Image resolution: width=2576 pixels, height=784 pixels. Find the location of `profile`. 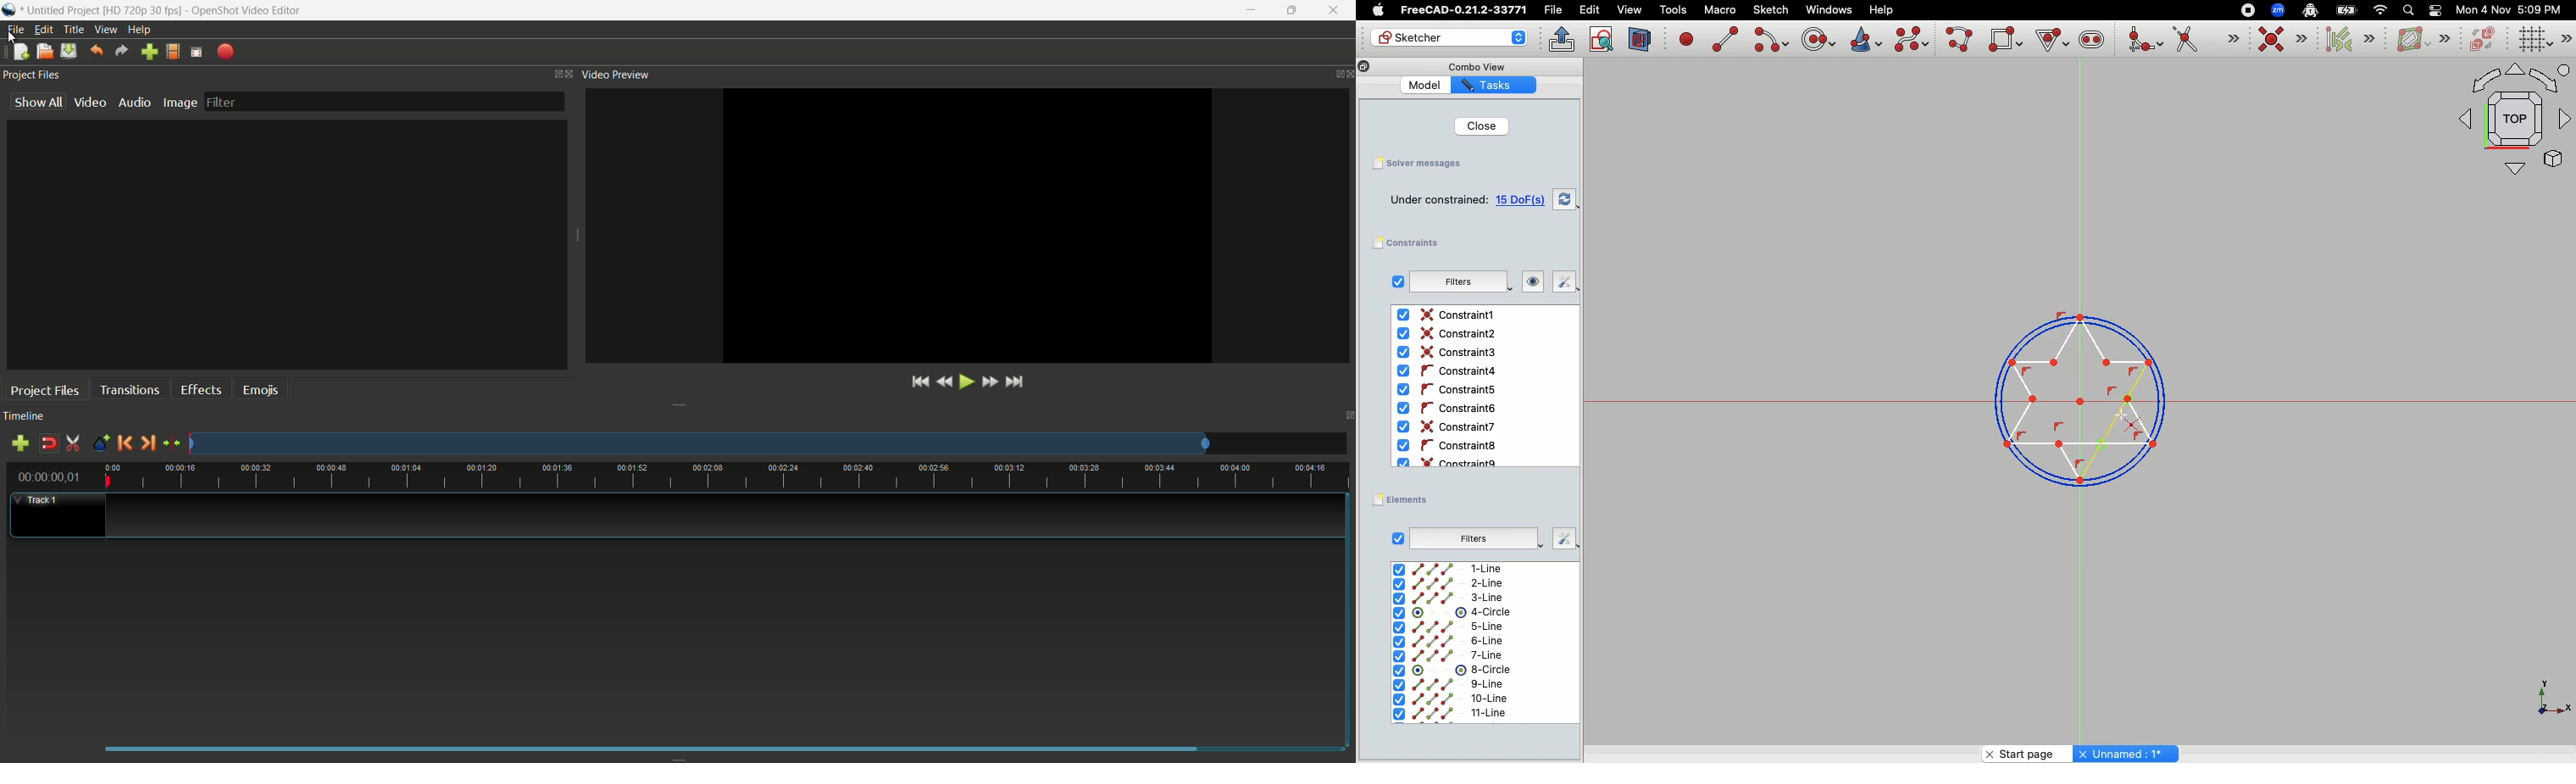

profile is located at coordinates (142, 11).